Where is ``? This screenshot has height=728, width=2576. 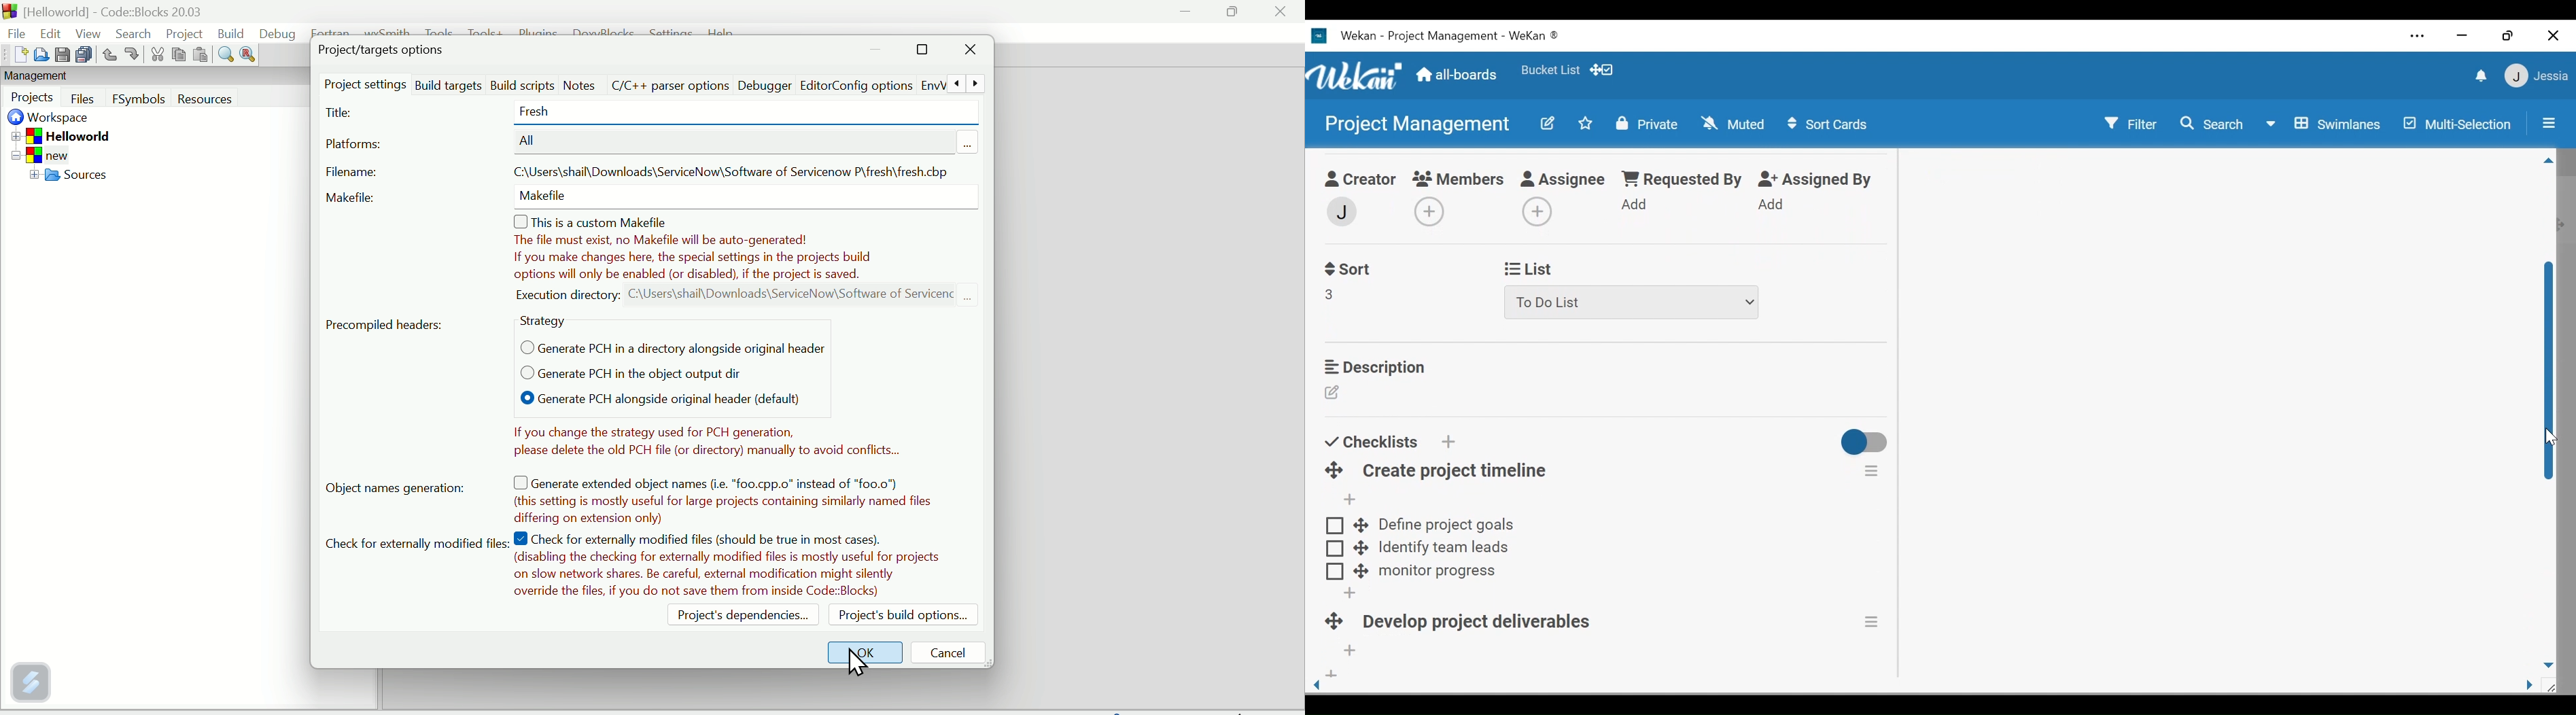  is located at coordinates (131, 54).